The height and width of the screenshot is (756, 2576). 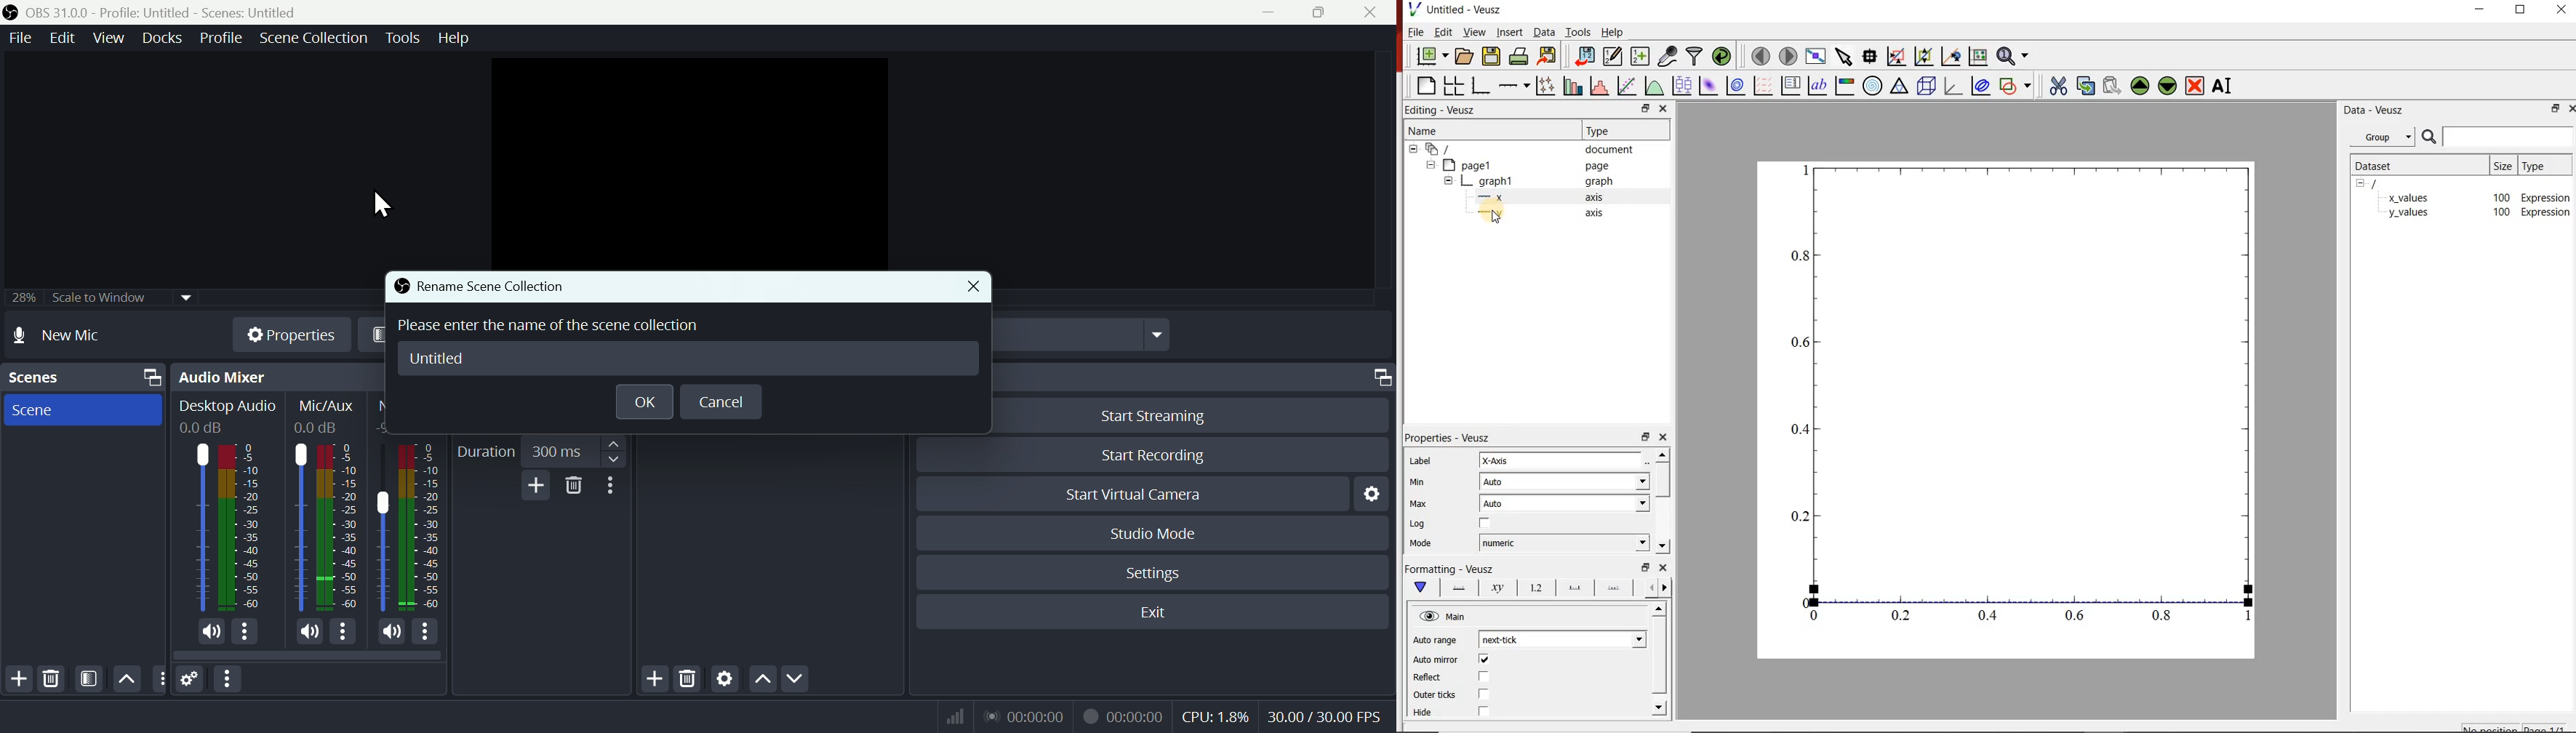 What do you see at coordinates (316, 39) in the screenshot?
I see `Scene collection` at bounding box center [316, 39].